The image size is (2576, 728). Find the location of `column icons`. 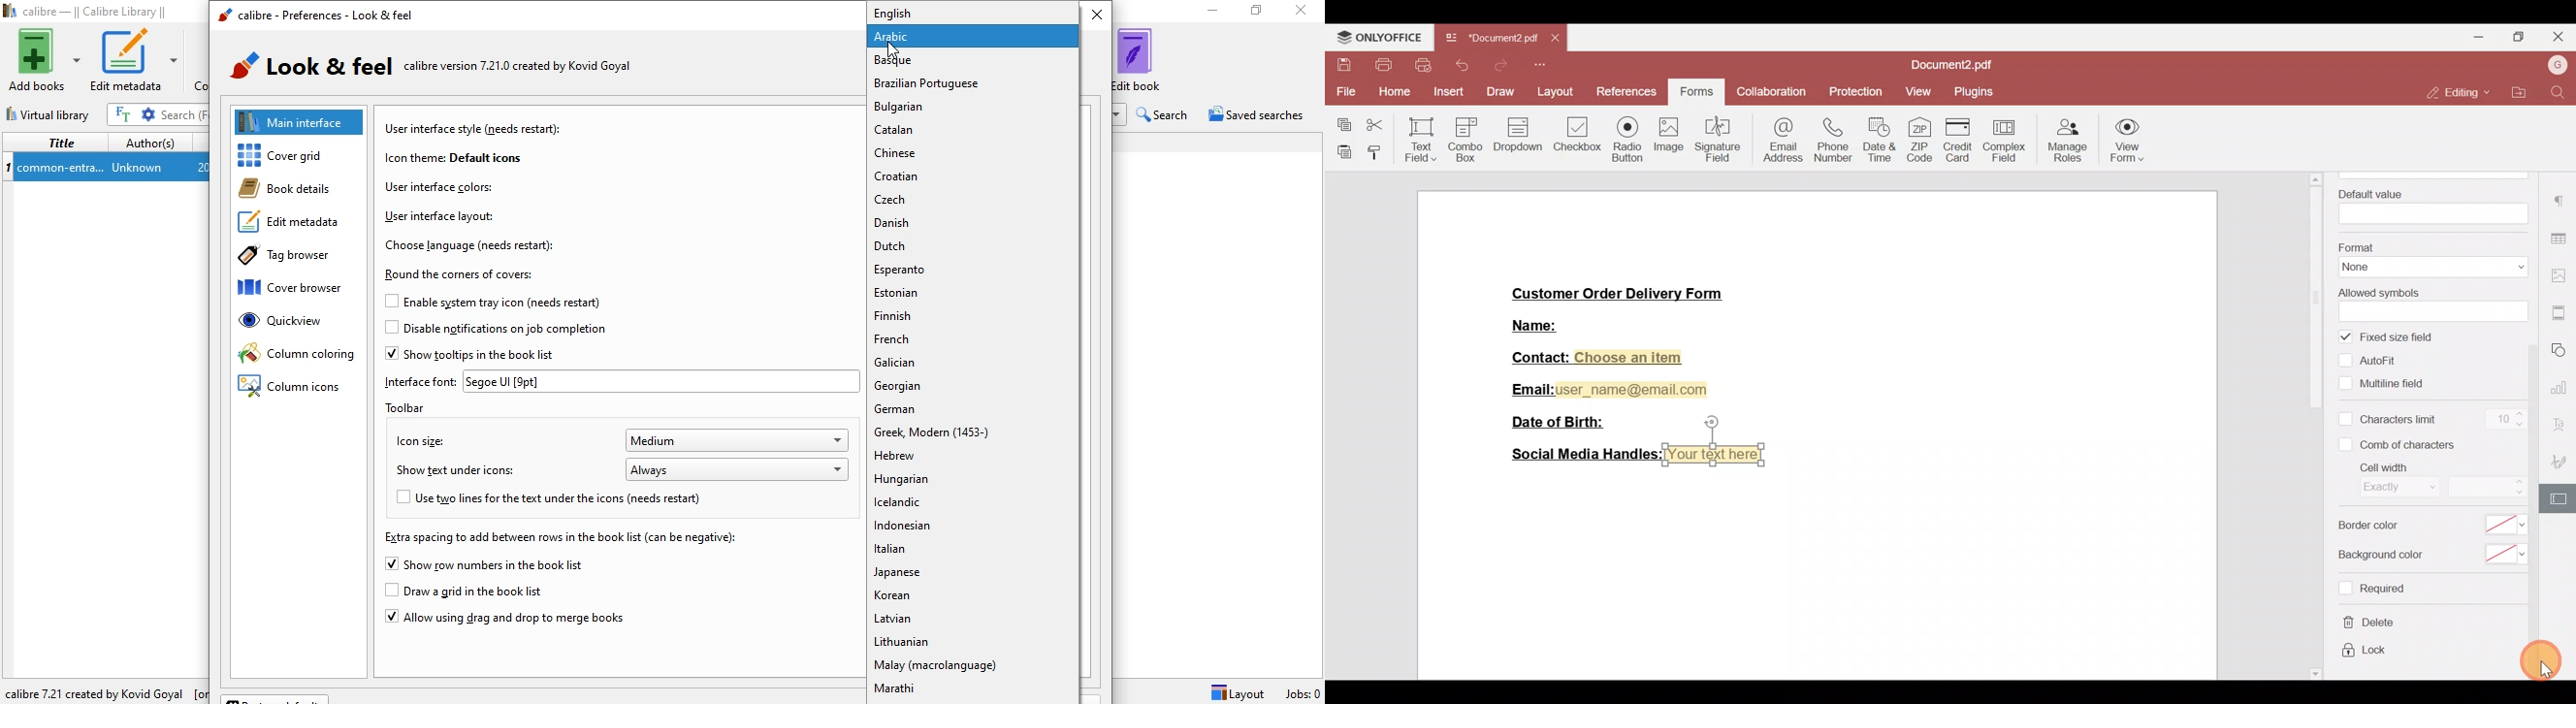

column icons is located at coordinates (292, 388).